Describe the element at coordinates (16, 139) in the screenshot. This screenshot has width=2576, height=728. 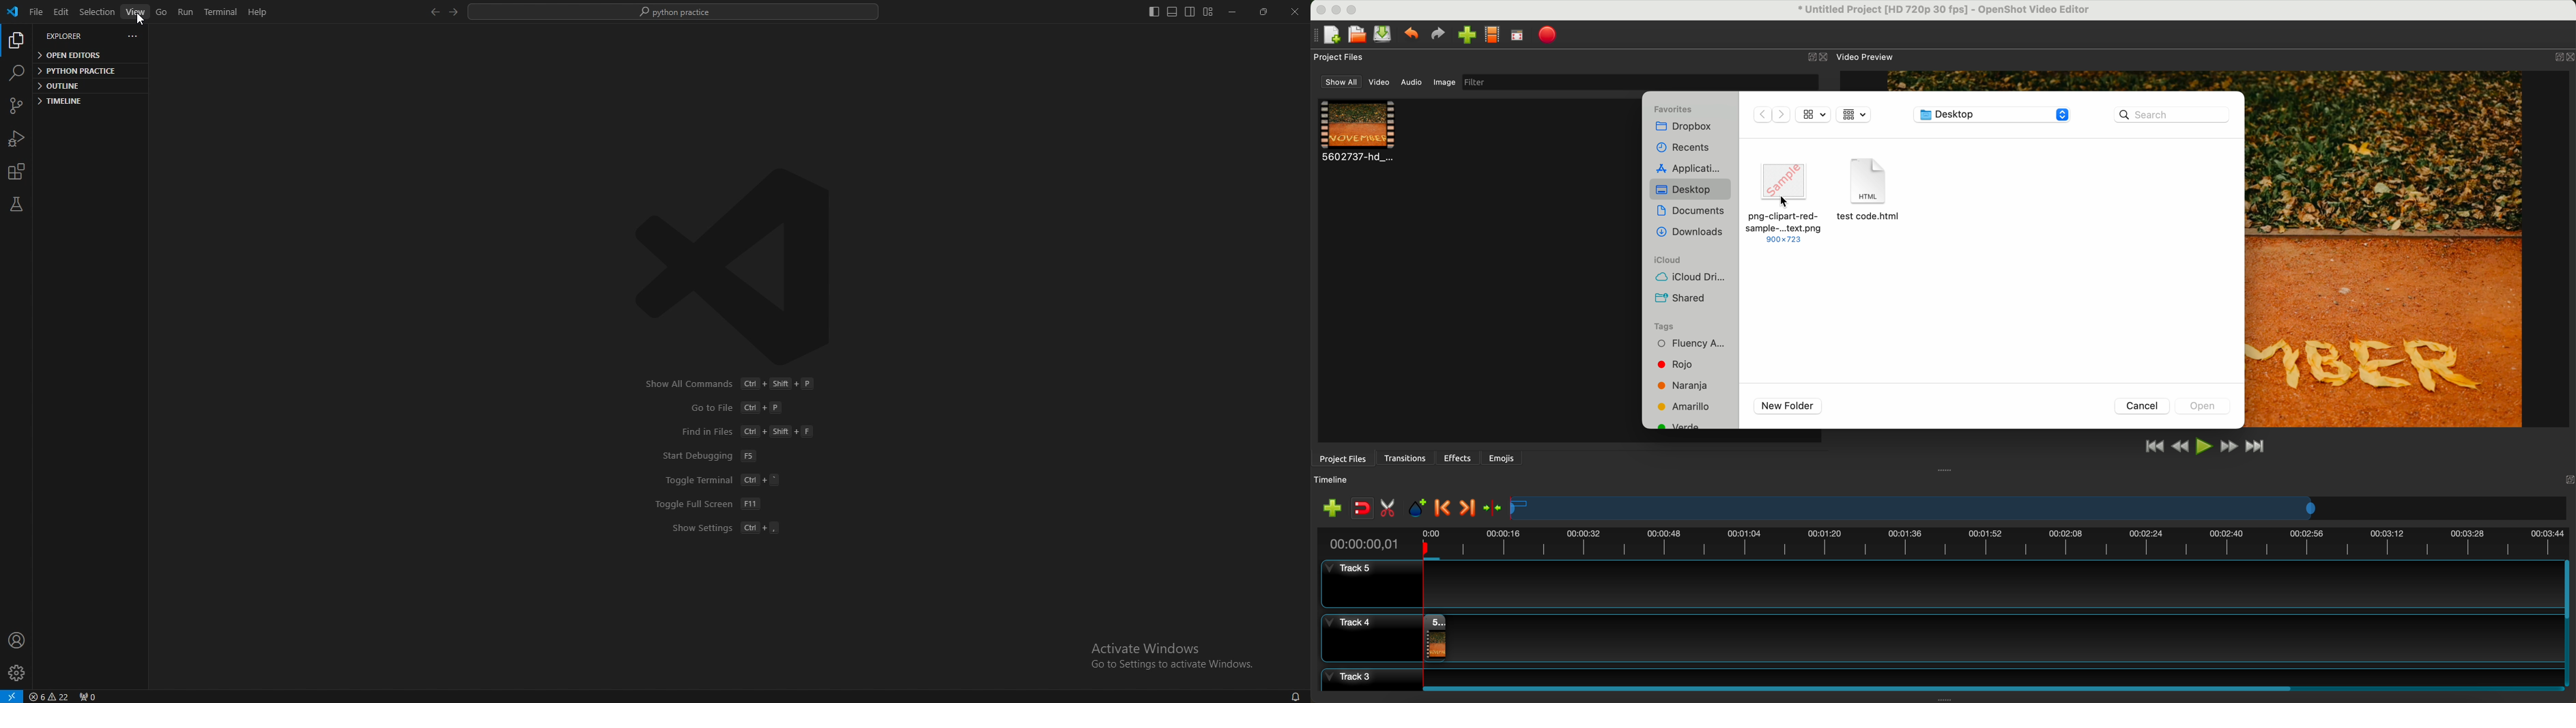
I see `run and debug` at that location.